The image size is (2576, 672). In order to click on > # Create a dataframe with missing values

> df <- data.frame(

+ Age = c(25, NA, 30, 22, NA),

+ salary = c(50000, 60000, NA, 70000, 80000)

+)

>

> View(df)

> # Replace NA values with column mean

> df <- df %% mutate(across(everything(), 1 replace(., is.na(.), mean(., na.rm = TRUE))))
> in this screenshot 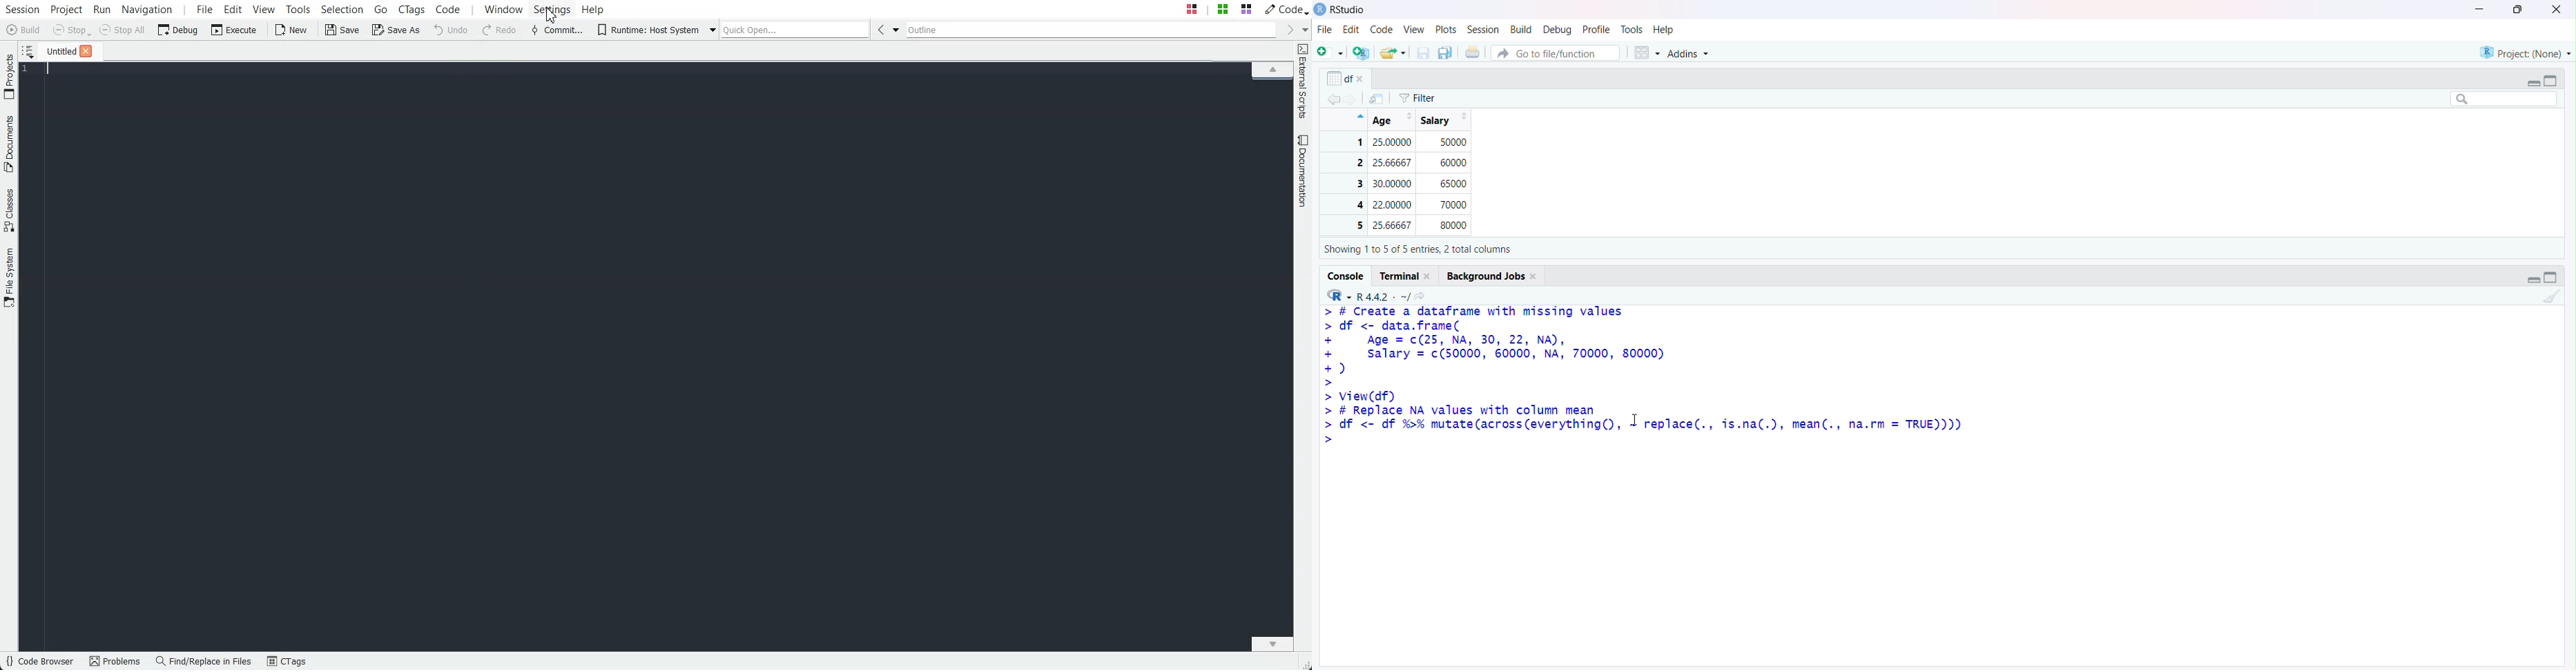, I will do `click(1659, 391)`.